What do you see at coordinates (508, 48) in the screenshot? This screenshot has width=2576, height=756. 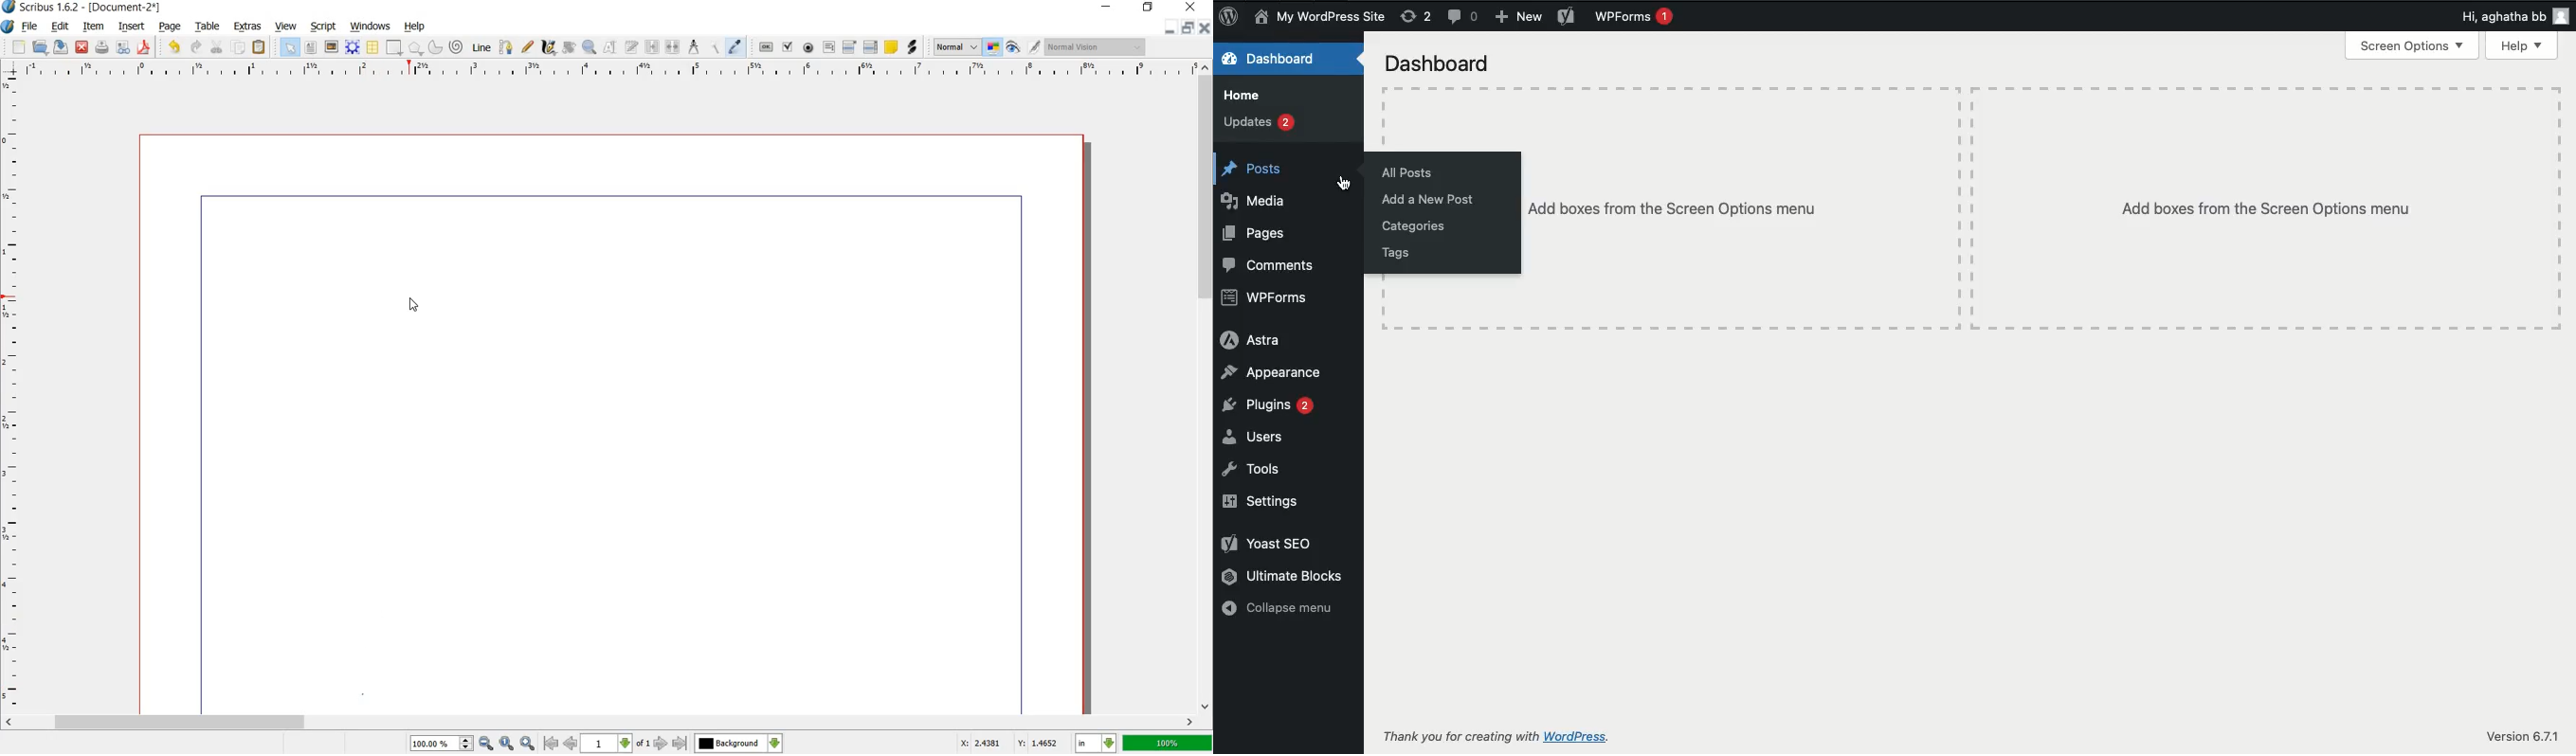 I see `BEZIER CURVE` at bounding box center [508, 48].